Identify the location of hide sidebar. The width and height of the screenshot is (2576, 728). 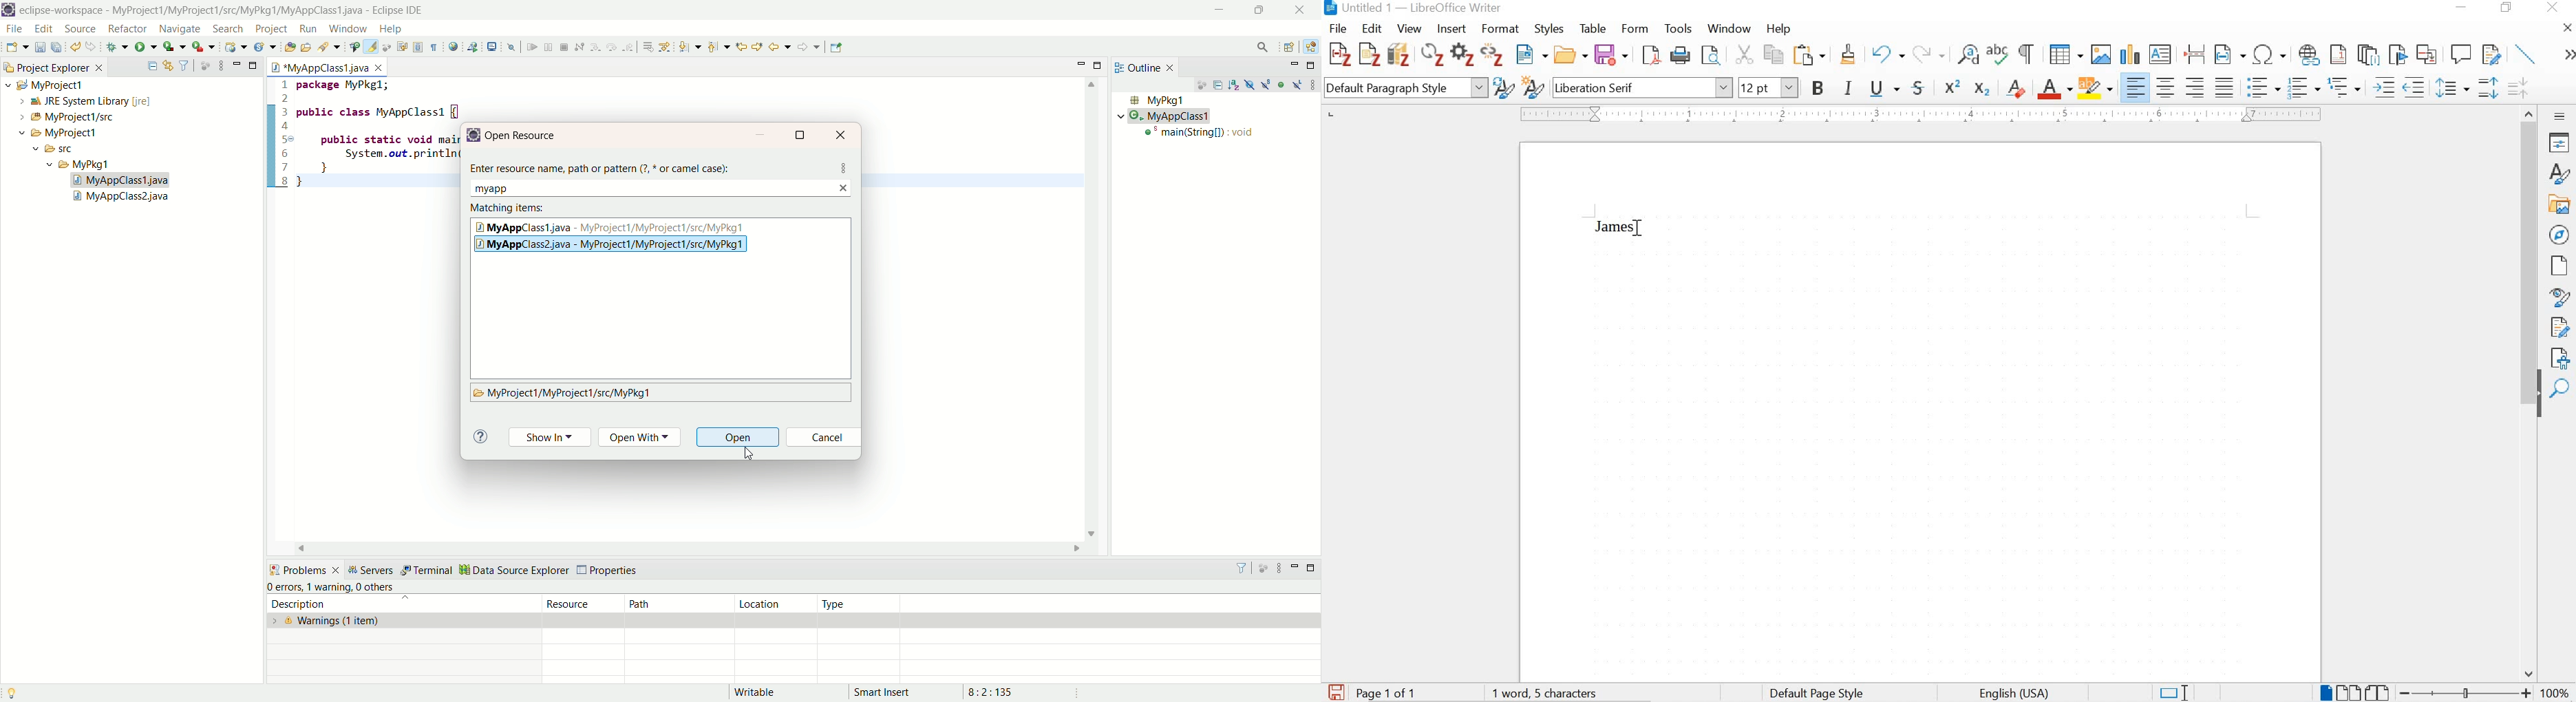
(2538, 401).